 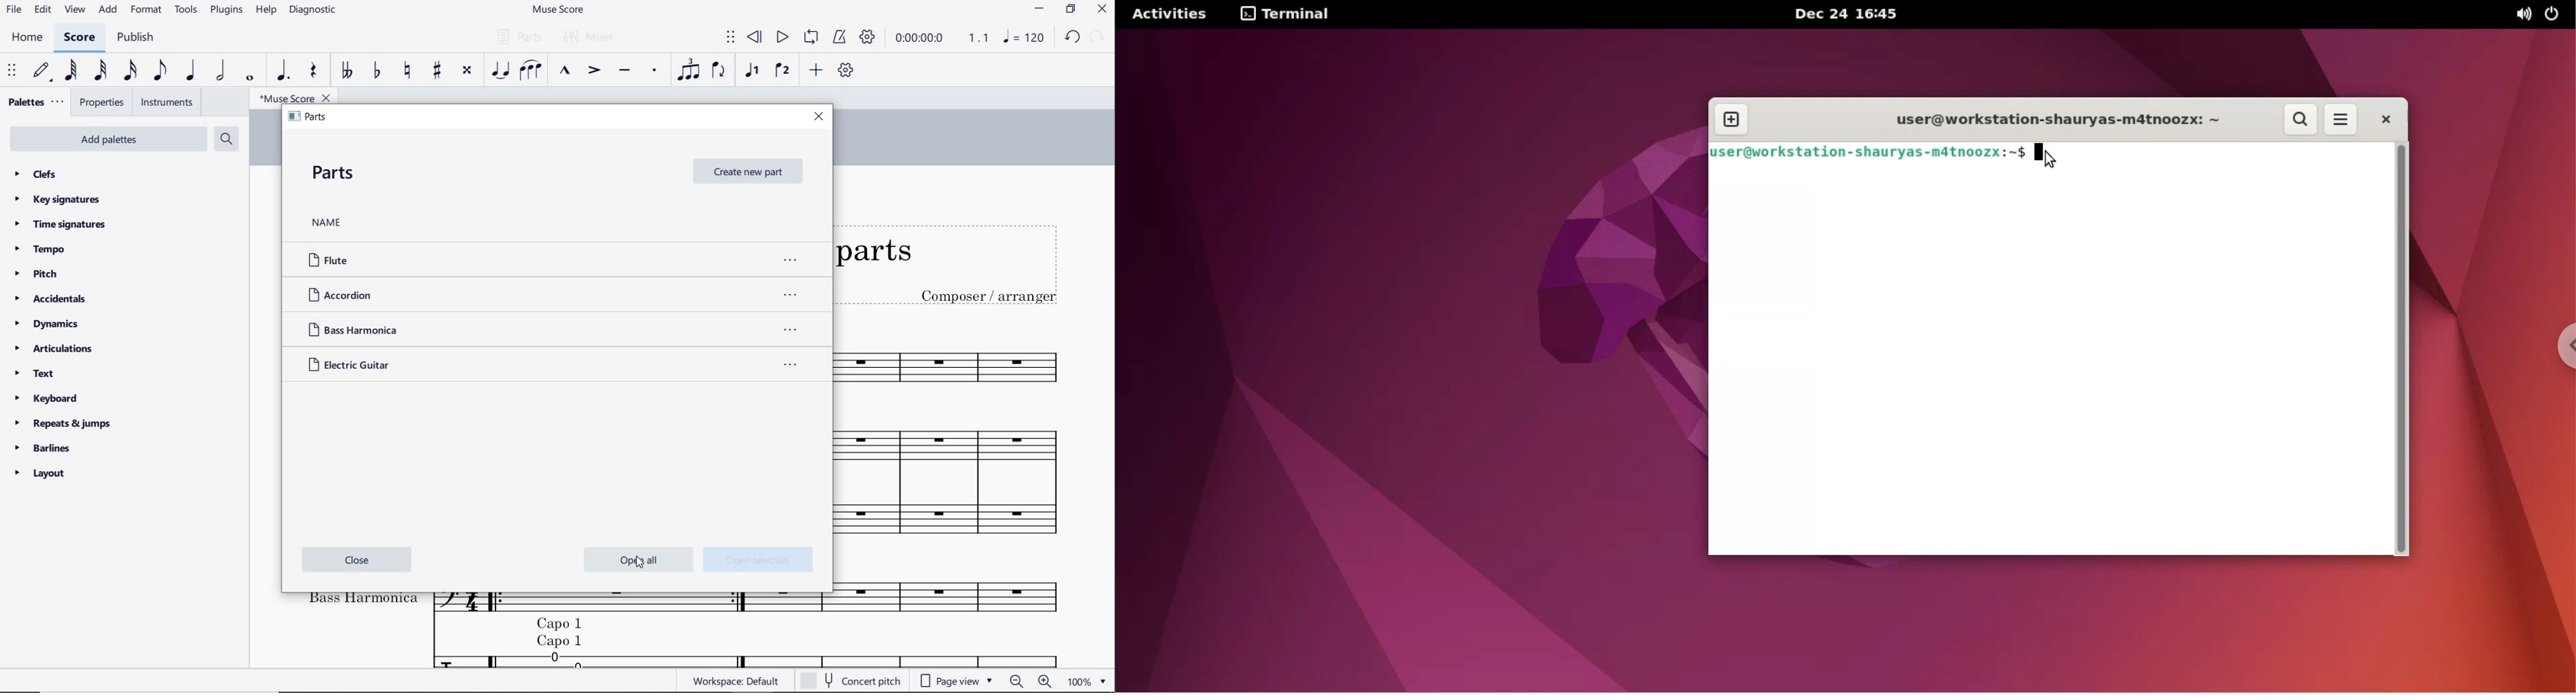 I want to click on page view, so click(x=955, y=680).